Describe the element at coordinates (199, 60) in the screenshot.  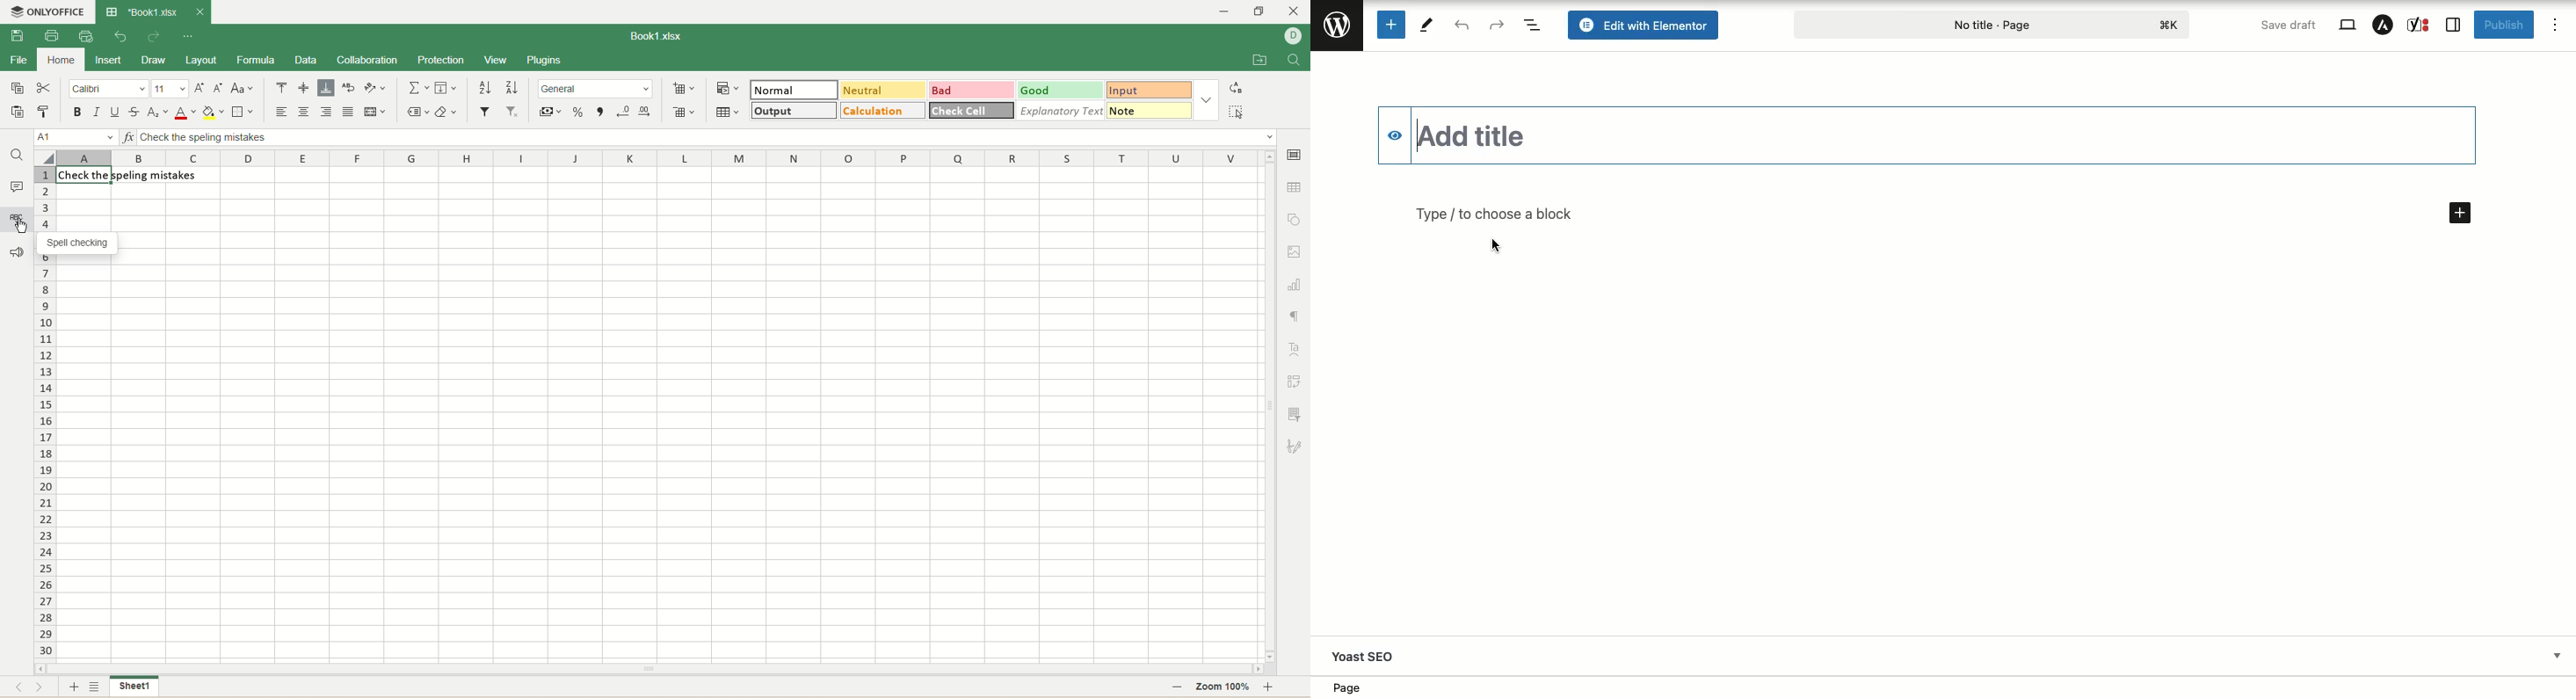
I see `layout` at that location.